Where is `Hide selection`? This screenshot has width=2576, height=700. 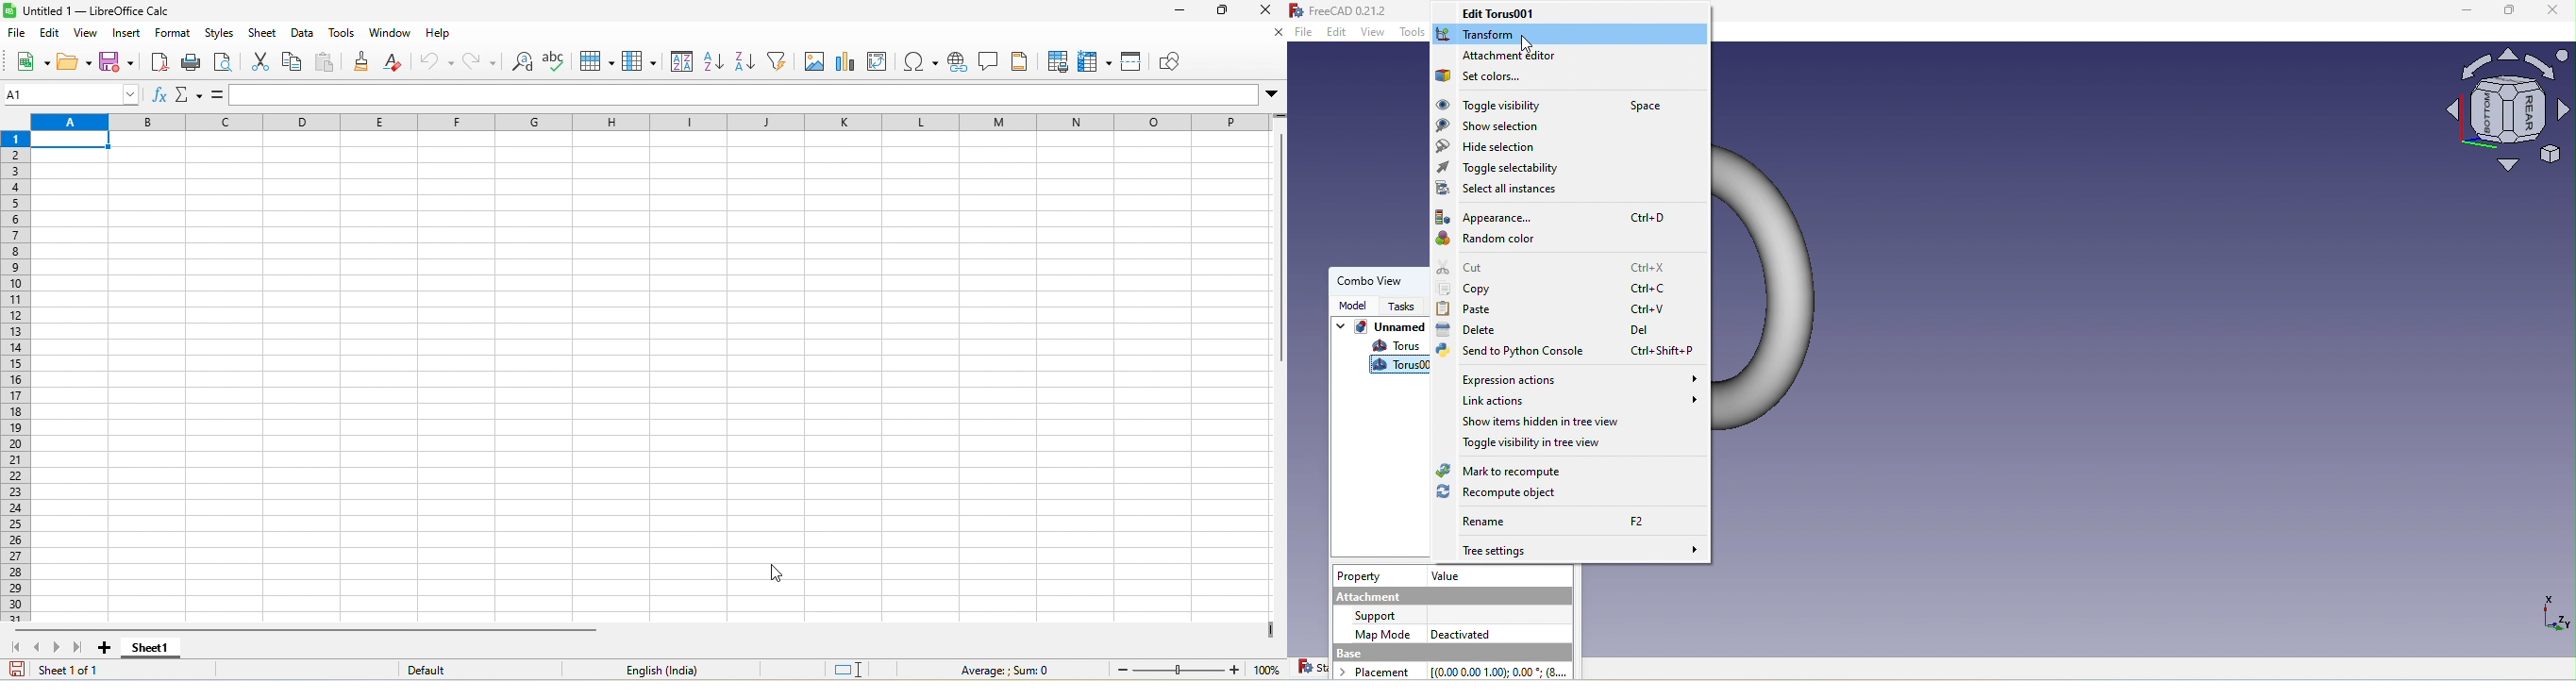
Hide selection is located at coordinates (1491, 147).